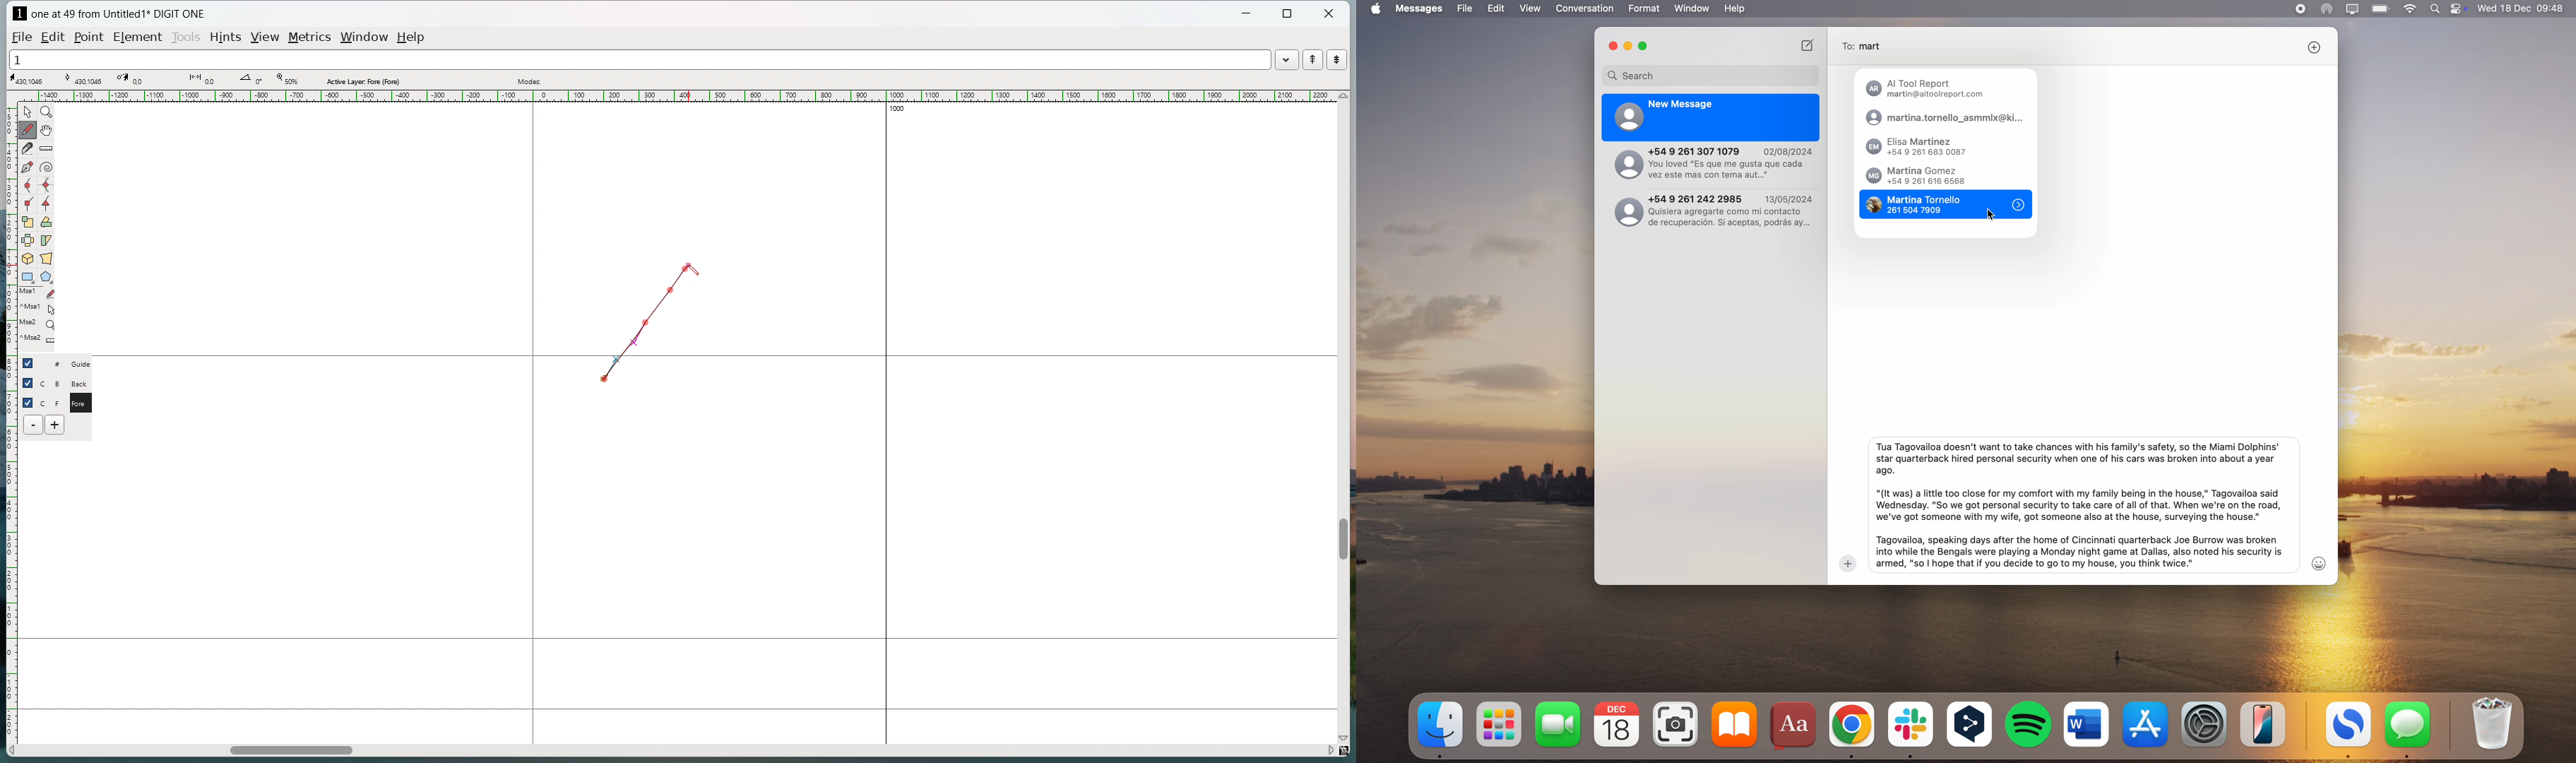 The width and height of the screenshot is (2576, 784). I want to click on edit, so click(1496, 9).